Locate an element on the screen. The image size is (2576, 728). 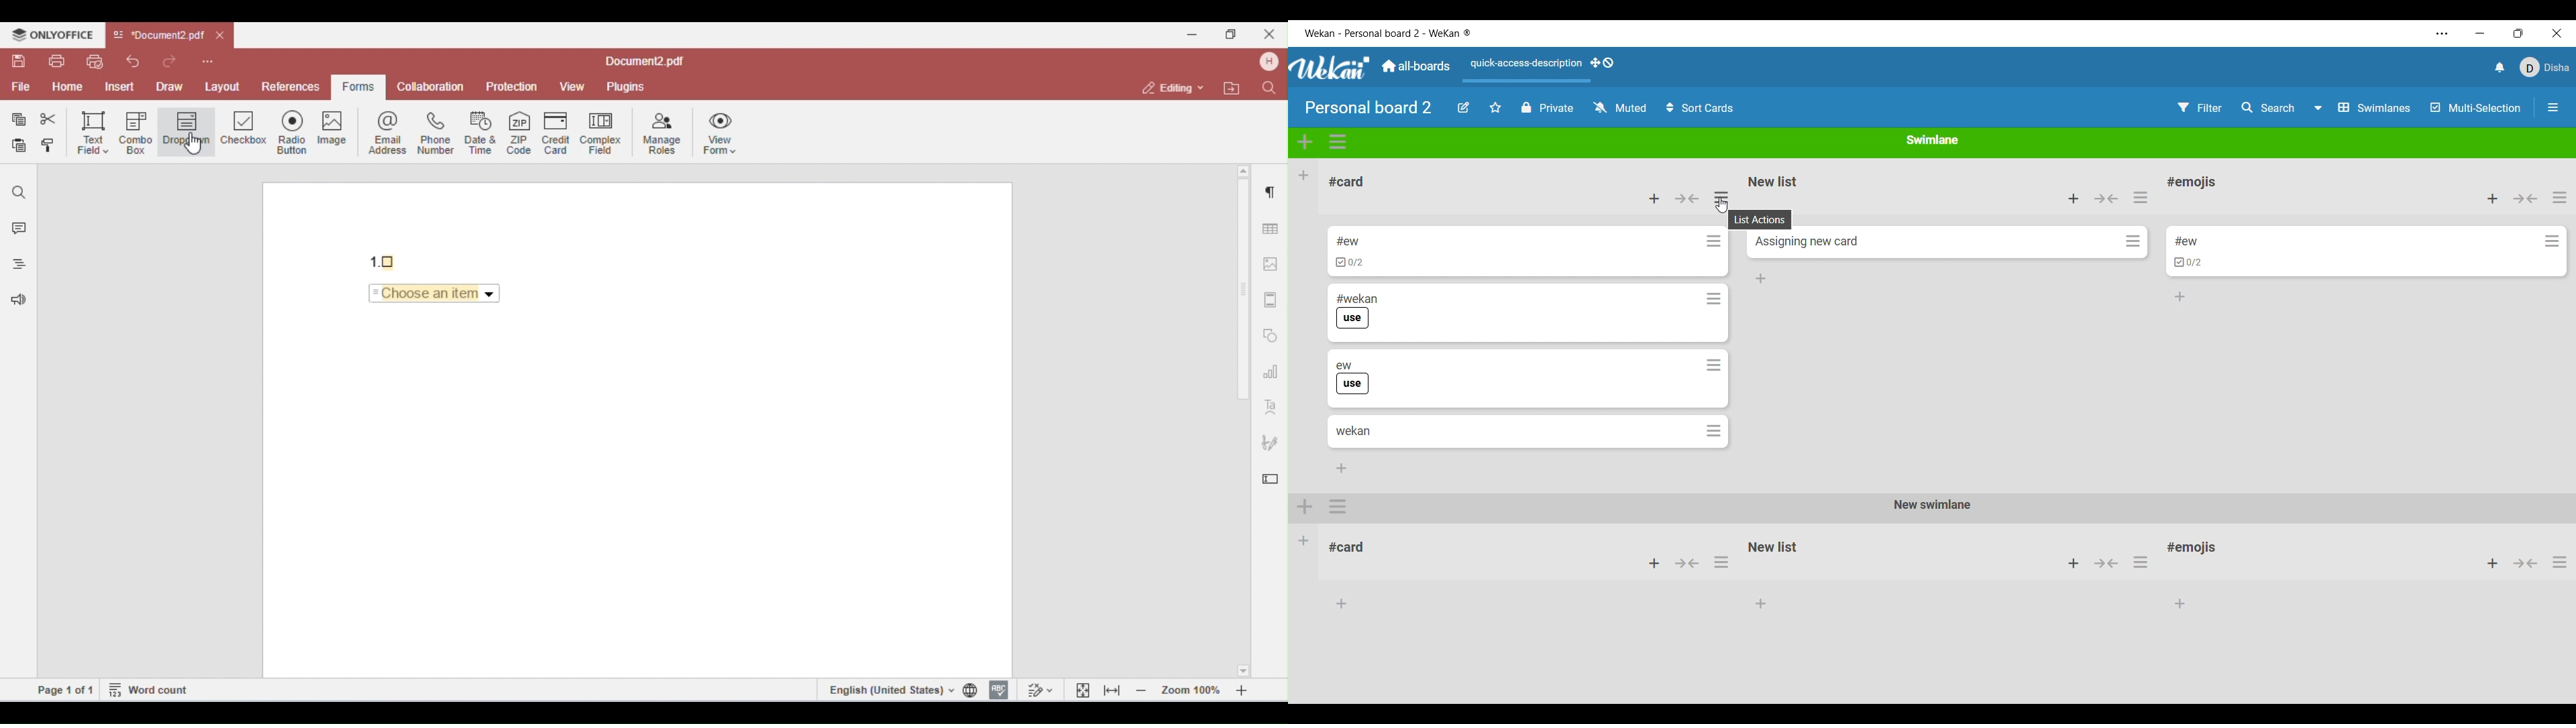
selecting list actions is located at coordinates (1726, 196).